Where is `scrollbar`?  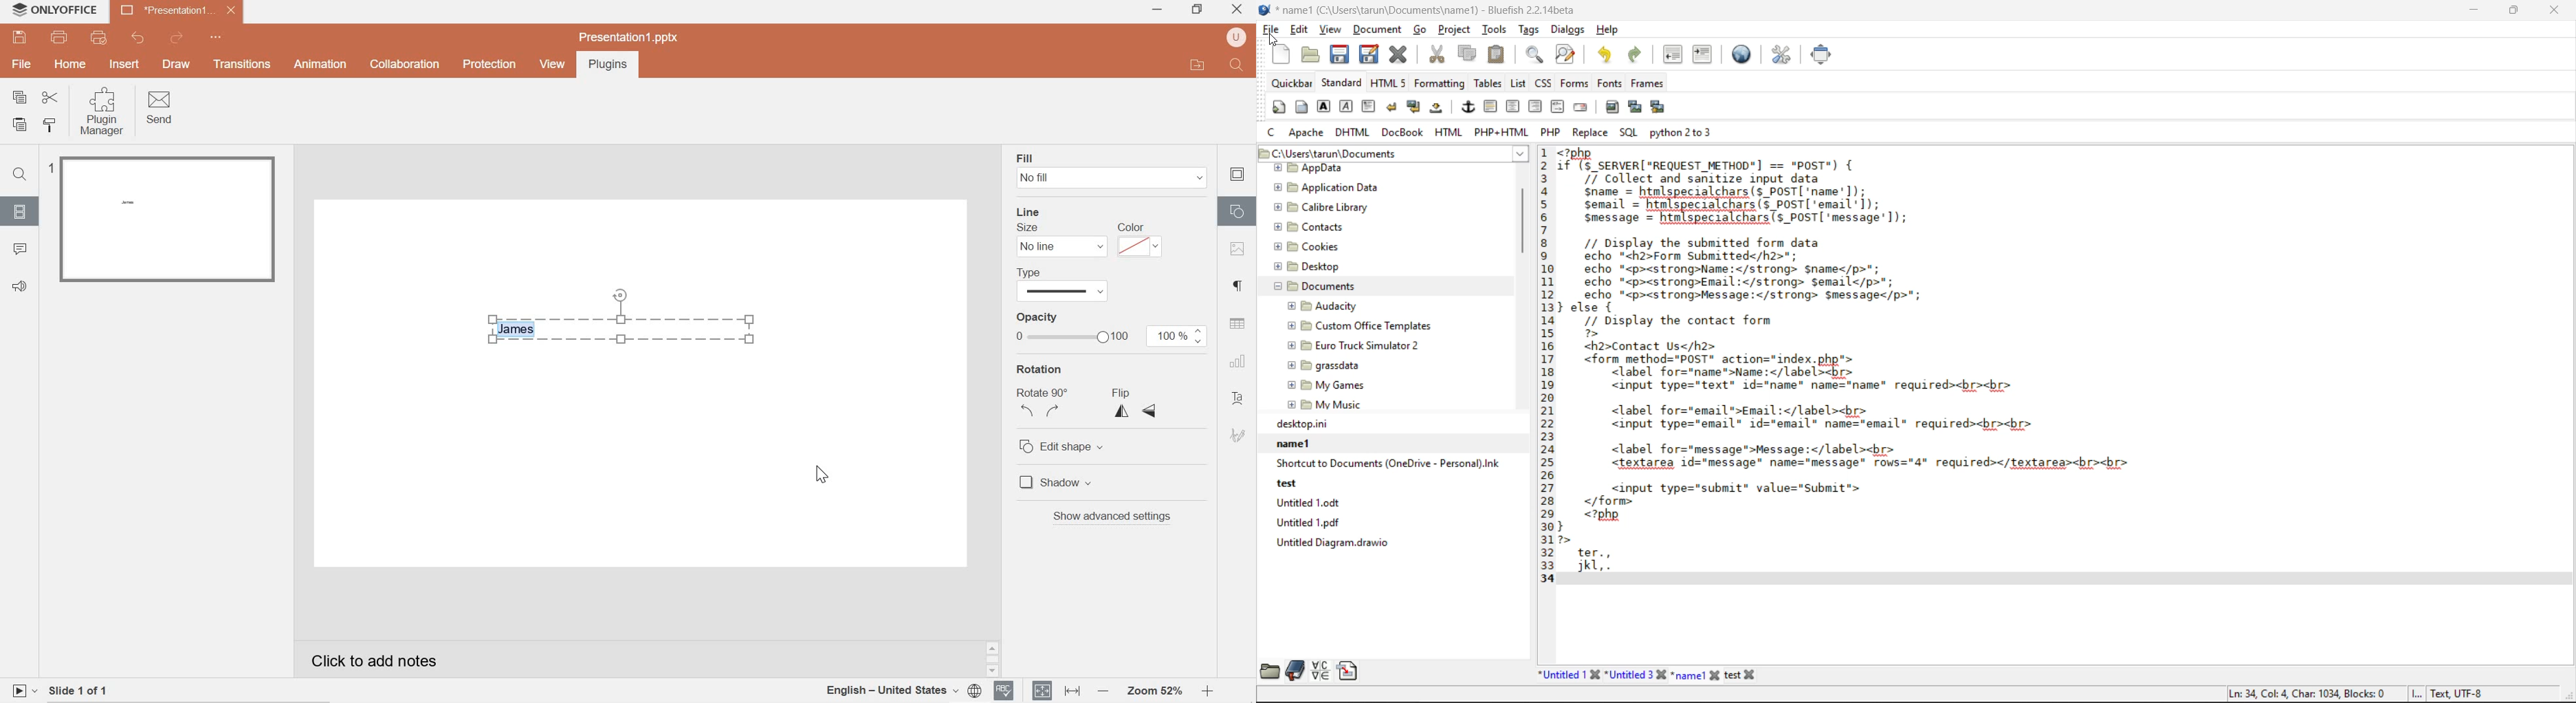 scrollbar is located at coordinates (992, 660).